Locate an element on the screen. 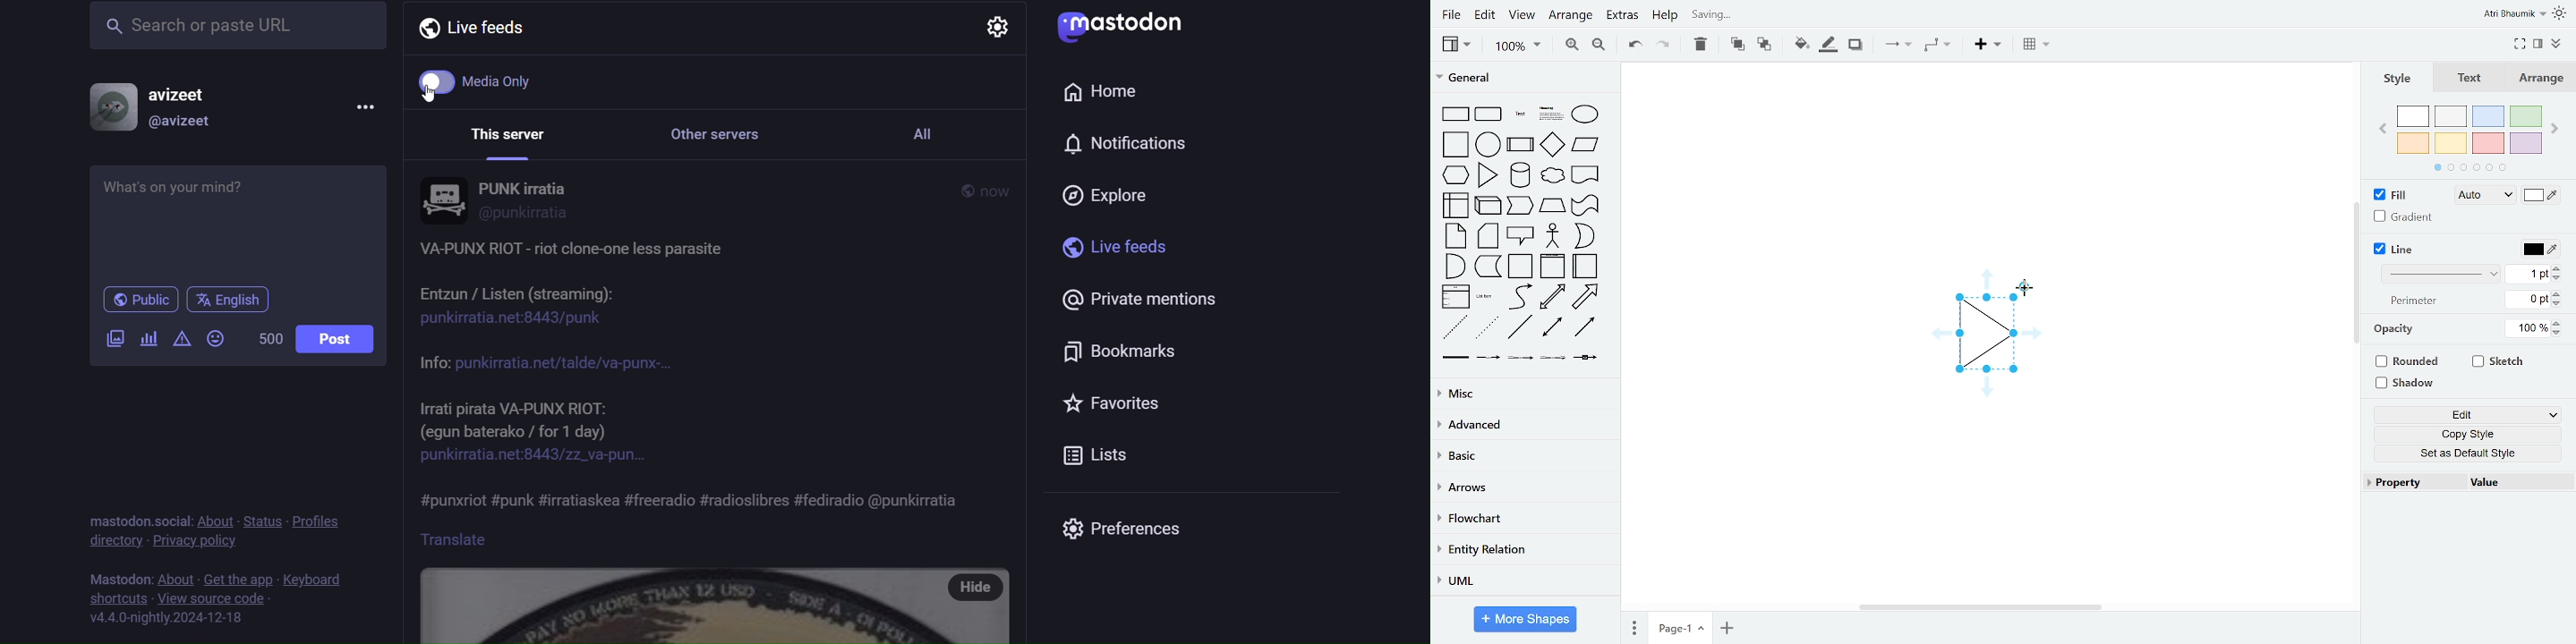 The image size is (2576, 644). delete is located at coordinates (1701, 44).